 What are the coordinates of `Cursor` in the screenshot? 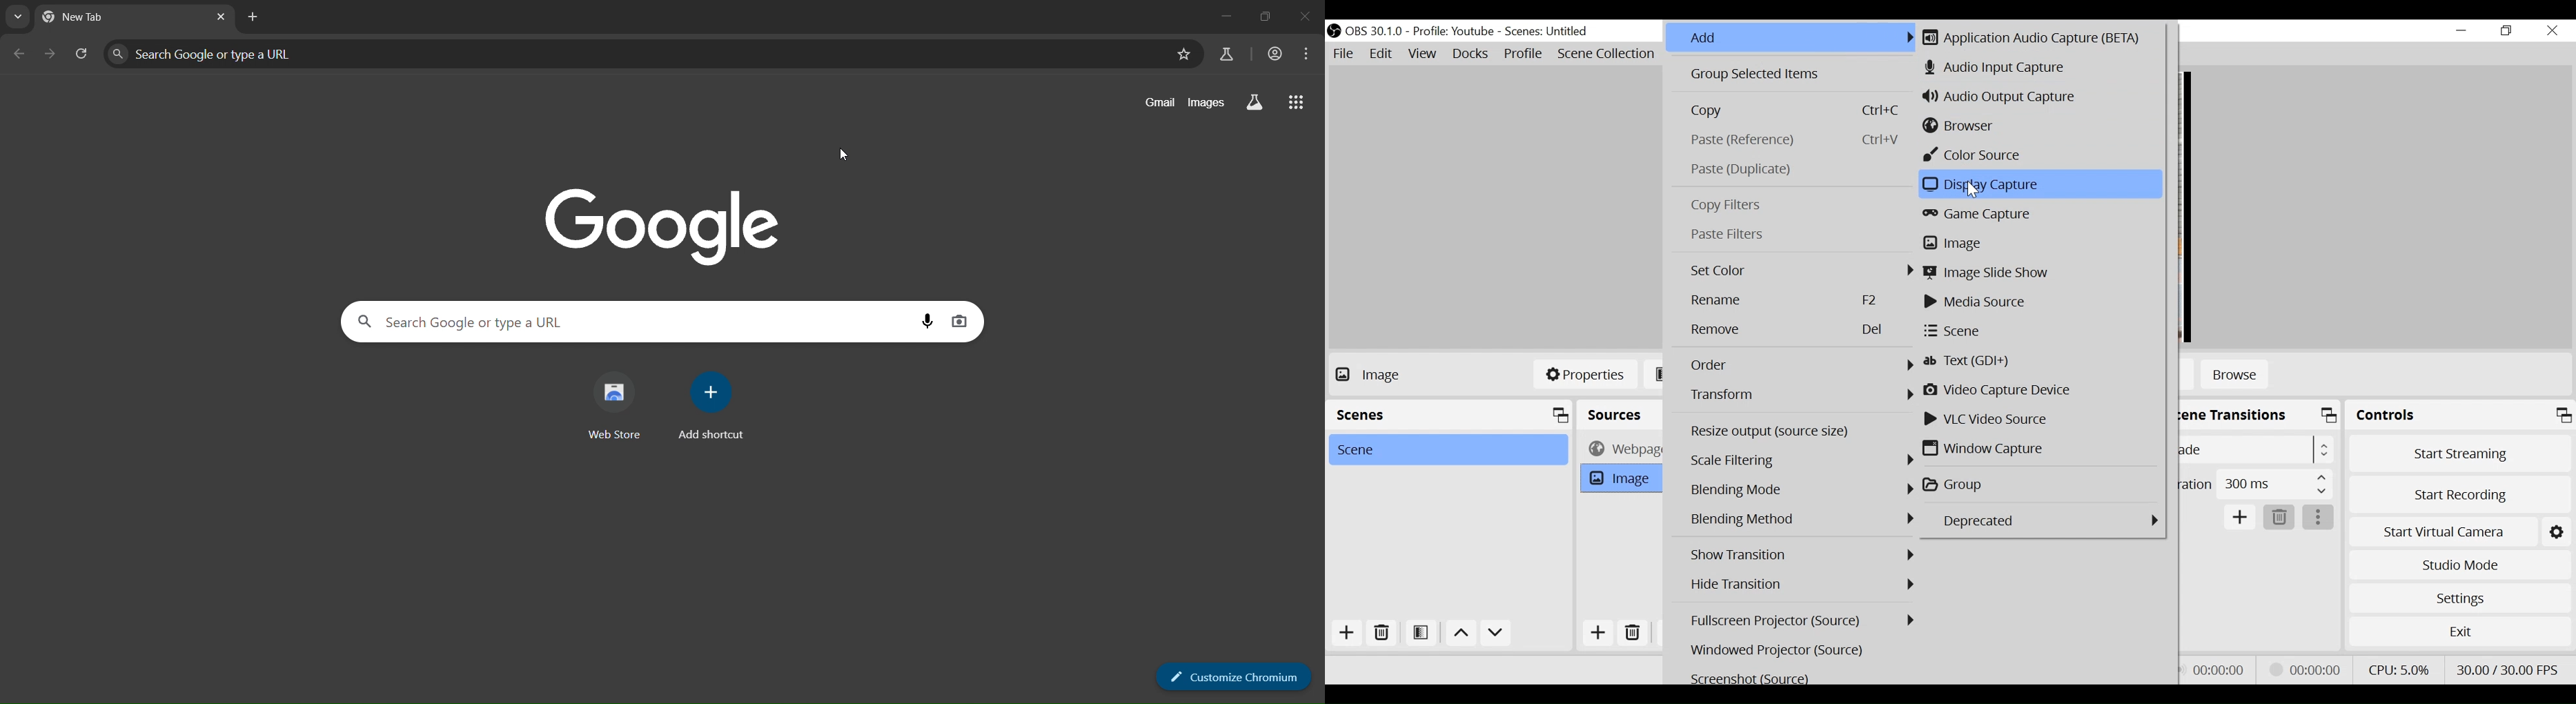 It's located at (1971, 188).